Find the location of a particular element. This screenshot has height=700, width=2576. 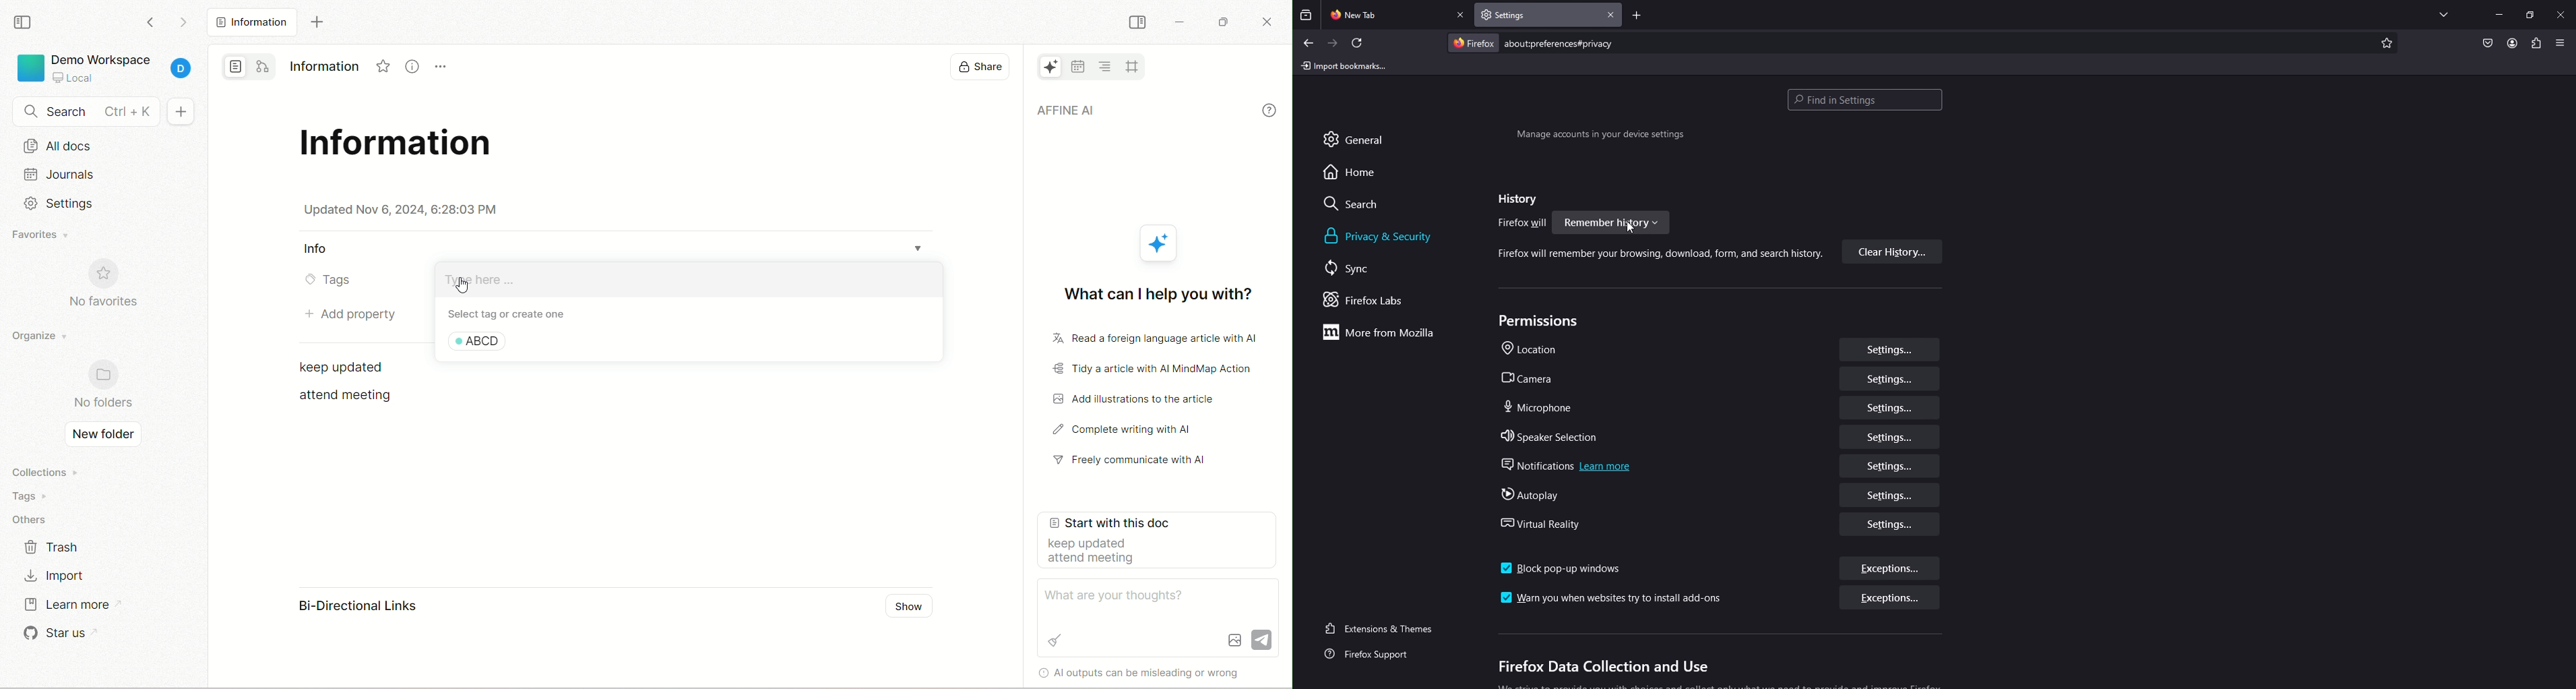

new folder is located at coordinates (103, 436).